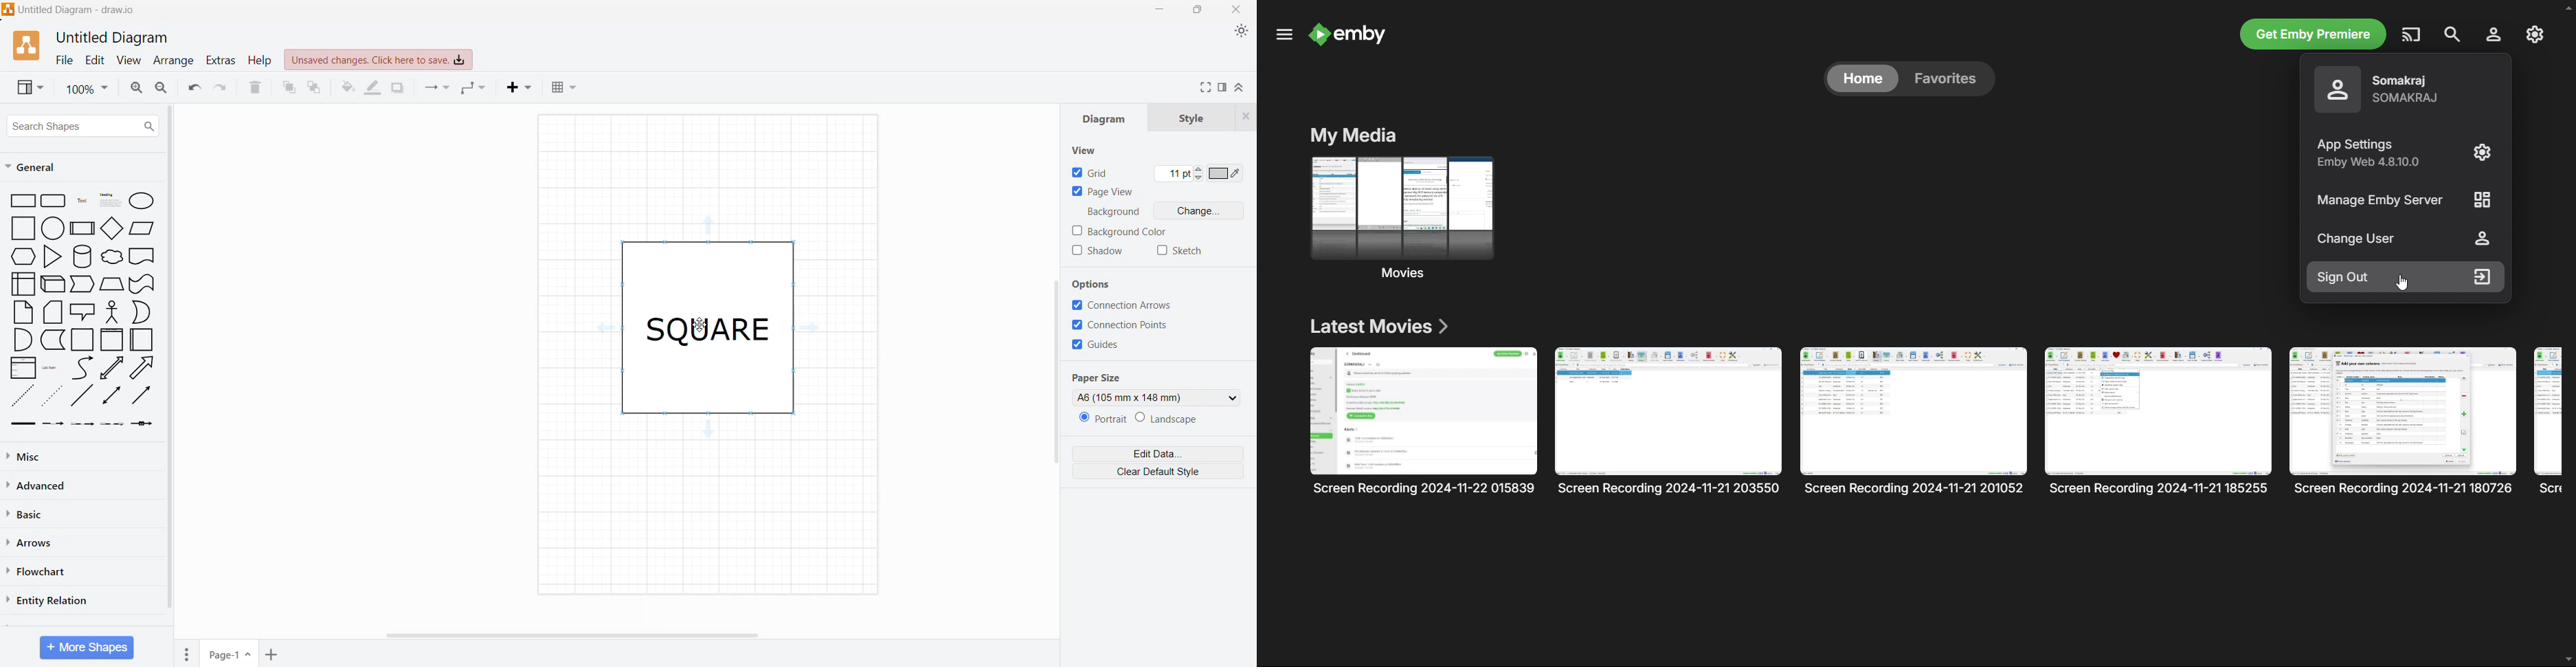 This screenshot has height=672, width=2576. What do you see at coordinates (142, 394) in the screenshot?
I see `Rightward Thick Arrow` at bounding box center [142, 394].